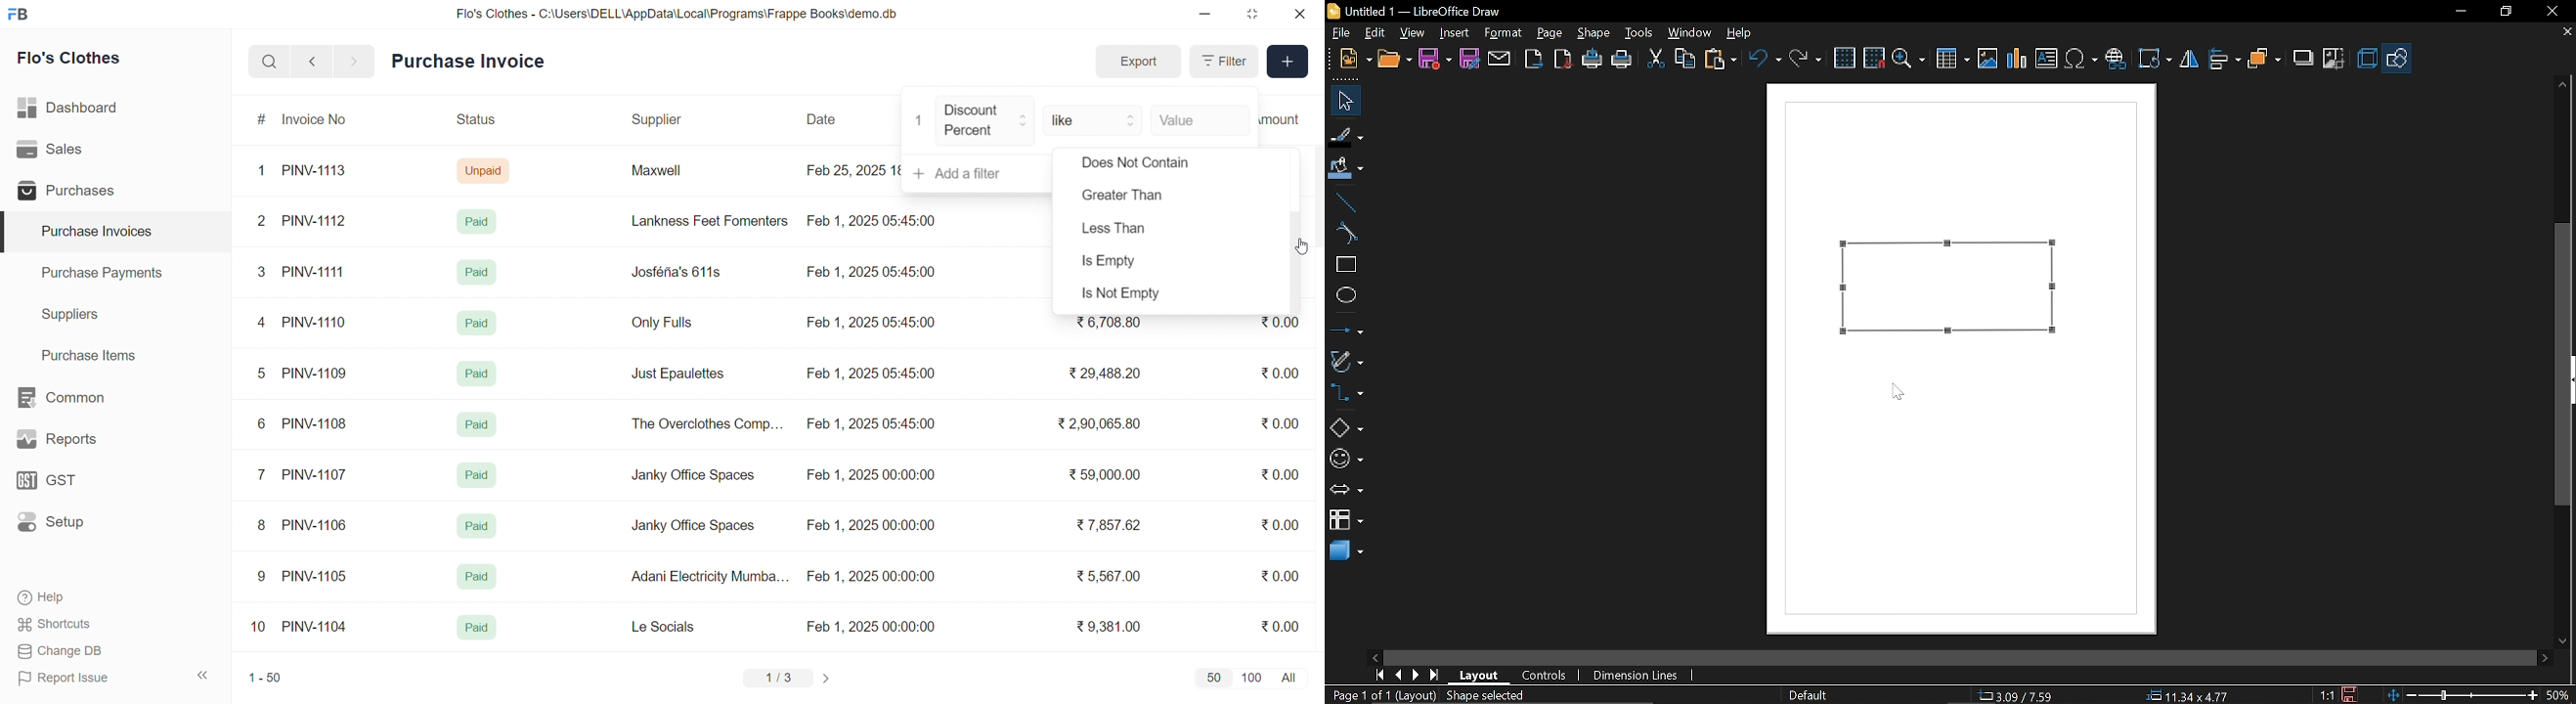 This screenshot has height=728, width=2576. I want to click on + Add a filter, so click(978, 174).